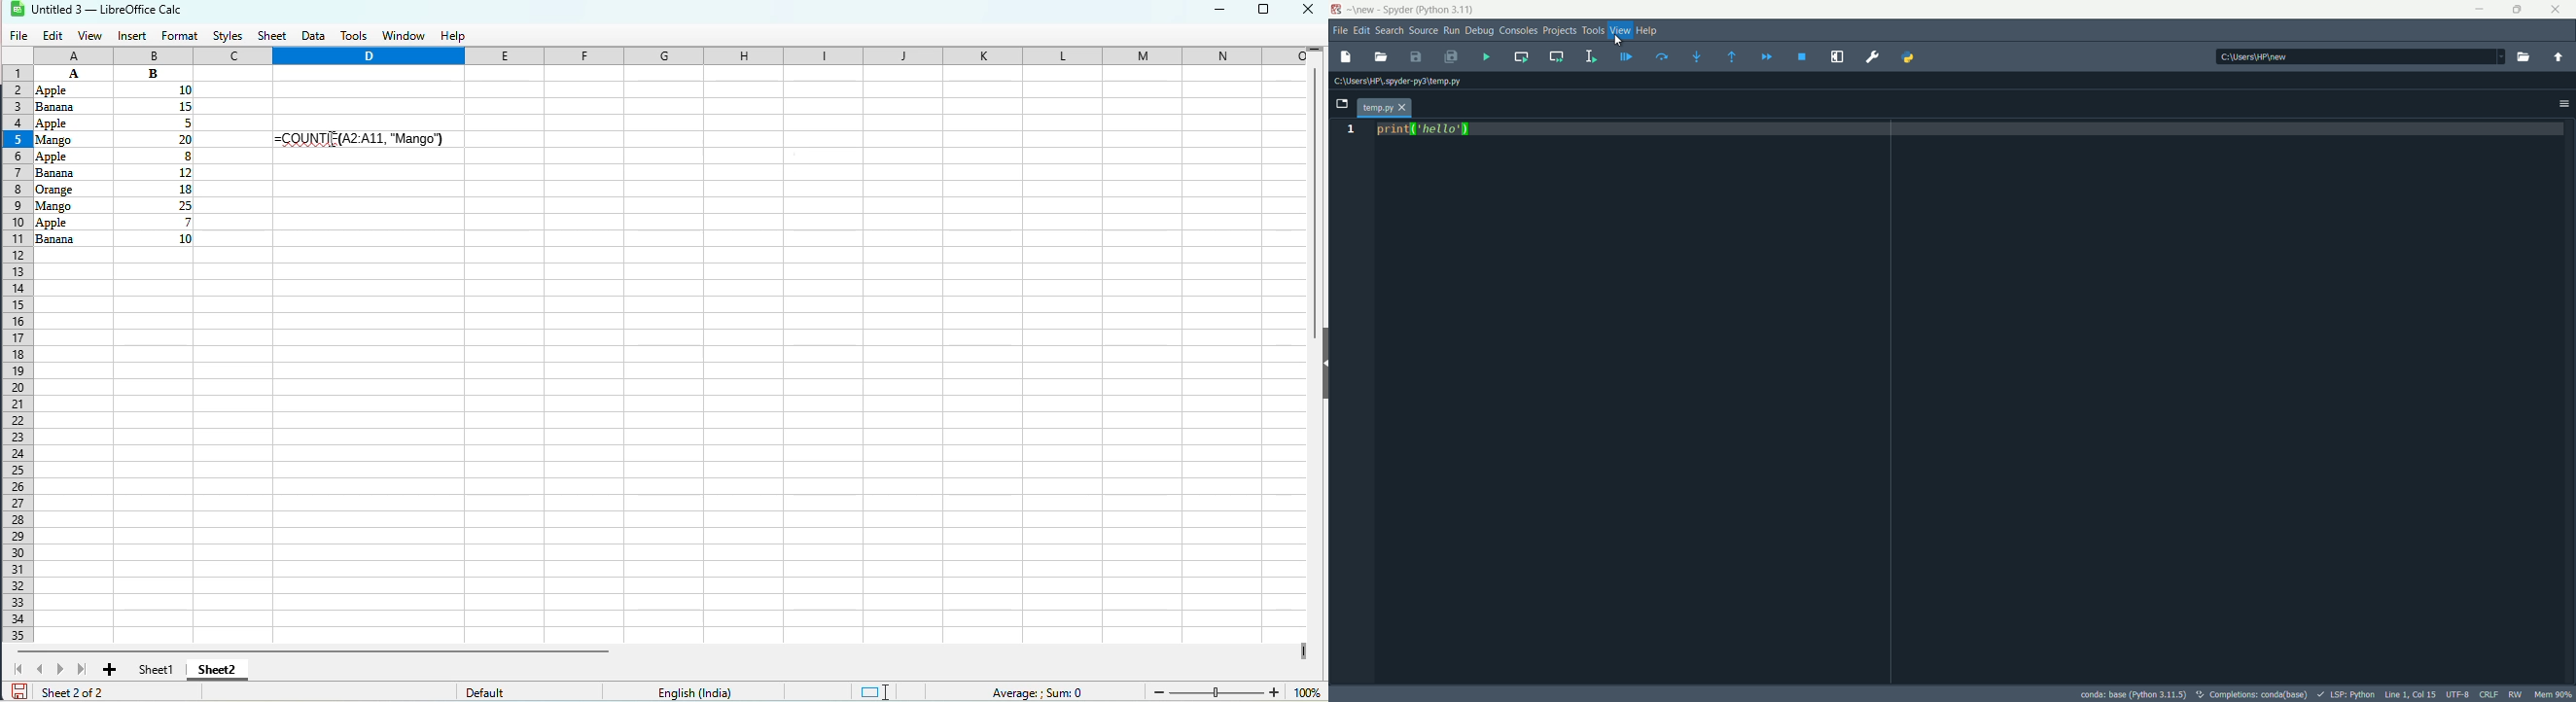 This screenshot has width=2576, height=728. What do you see at coordinates (2495, 55) in the screenshot?
I see `dropdown` at bounding box center [2495, 55].